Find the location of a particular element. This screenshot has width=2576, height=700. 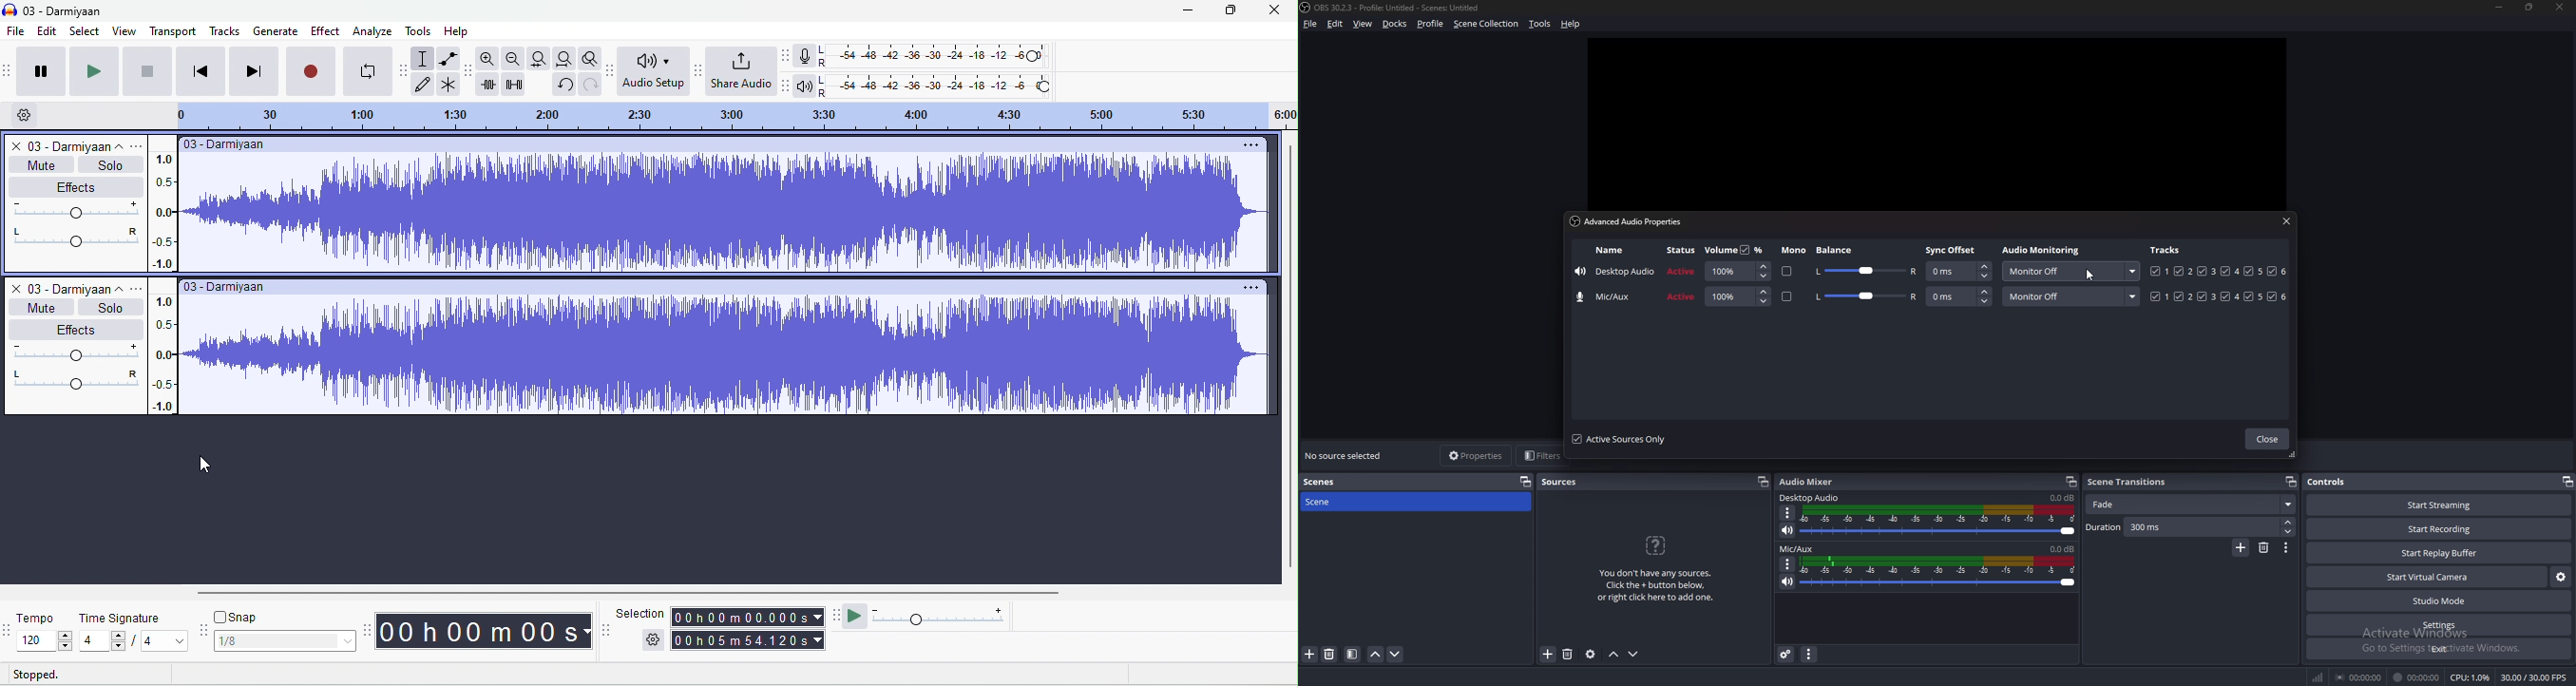

stopped is located at coordinates (44, 675).